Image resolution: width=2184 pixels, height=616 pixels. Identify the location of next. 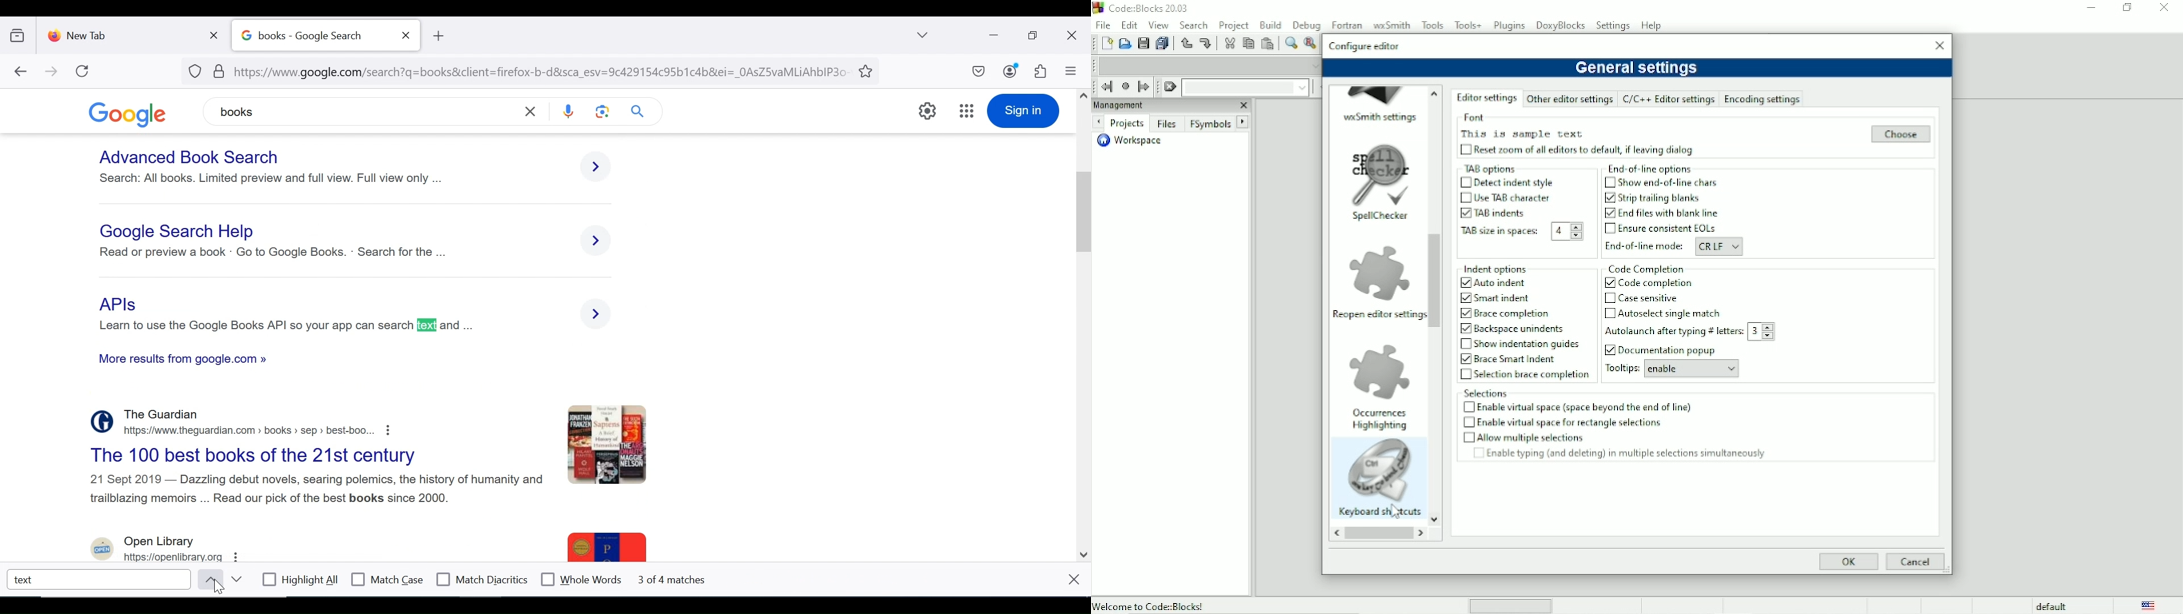
(236, 579).